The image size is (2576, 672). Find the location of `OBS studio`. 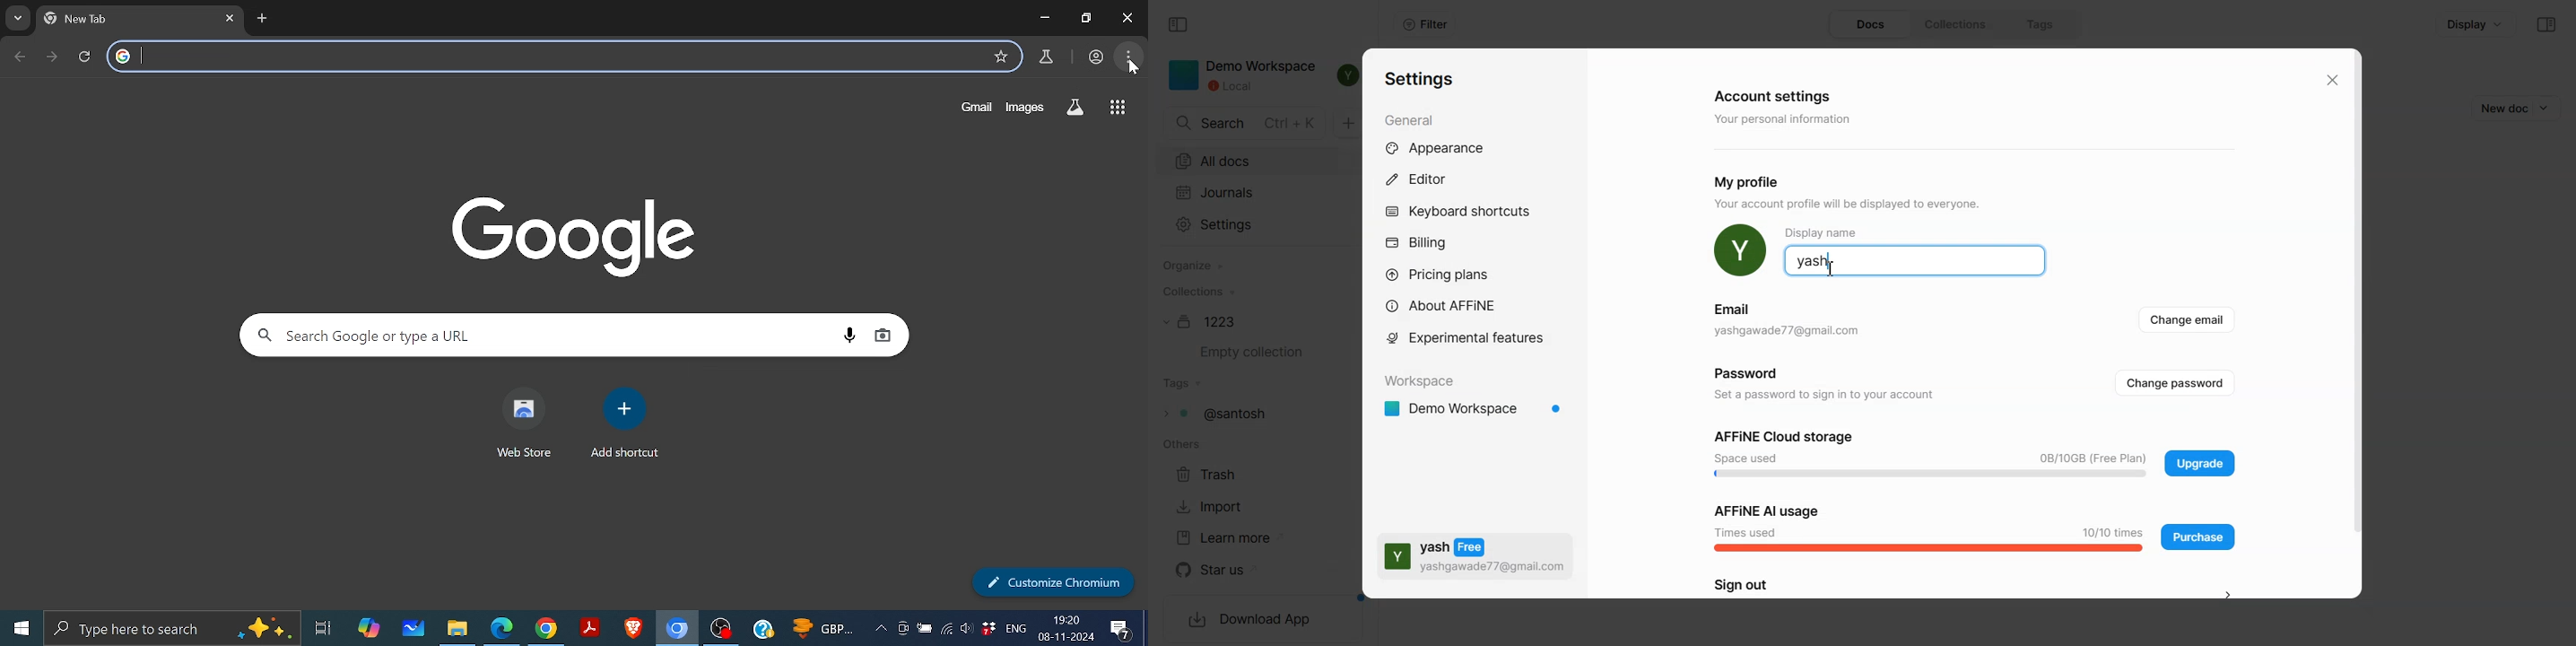

OBS studio is located at coordinates (724, 627).